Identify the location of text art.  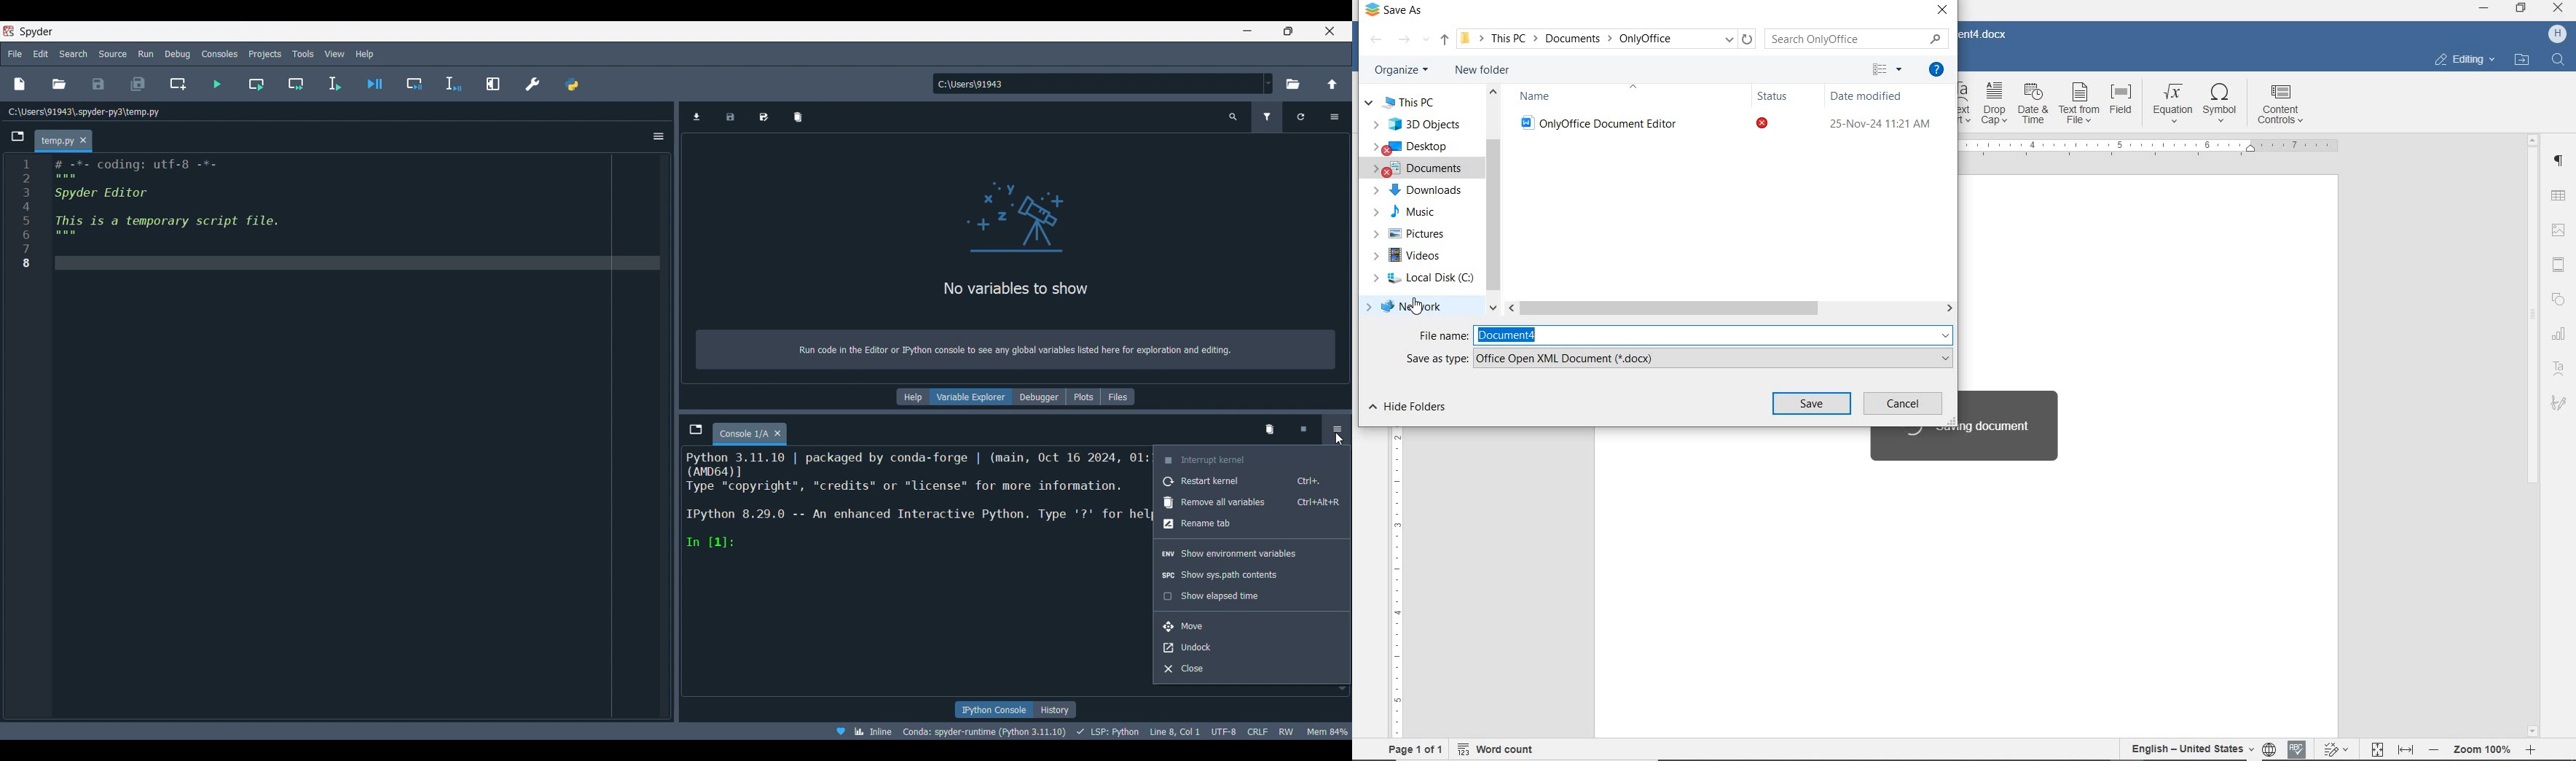
(2559, 368).